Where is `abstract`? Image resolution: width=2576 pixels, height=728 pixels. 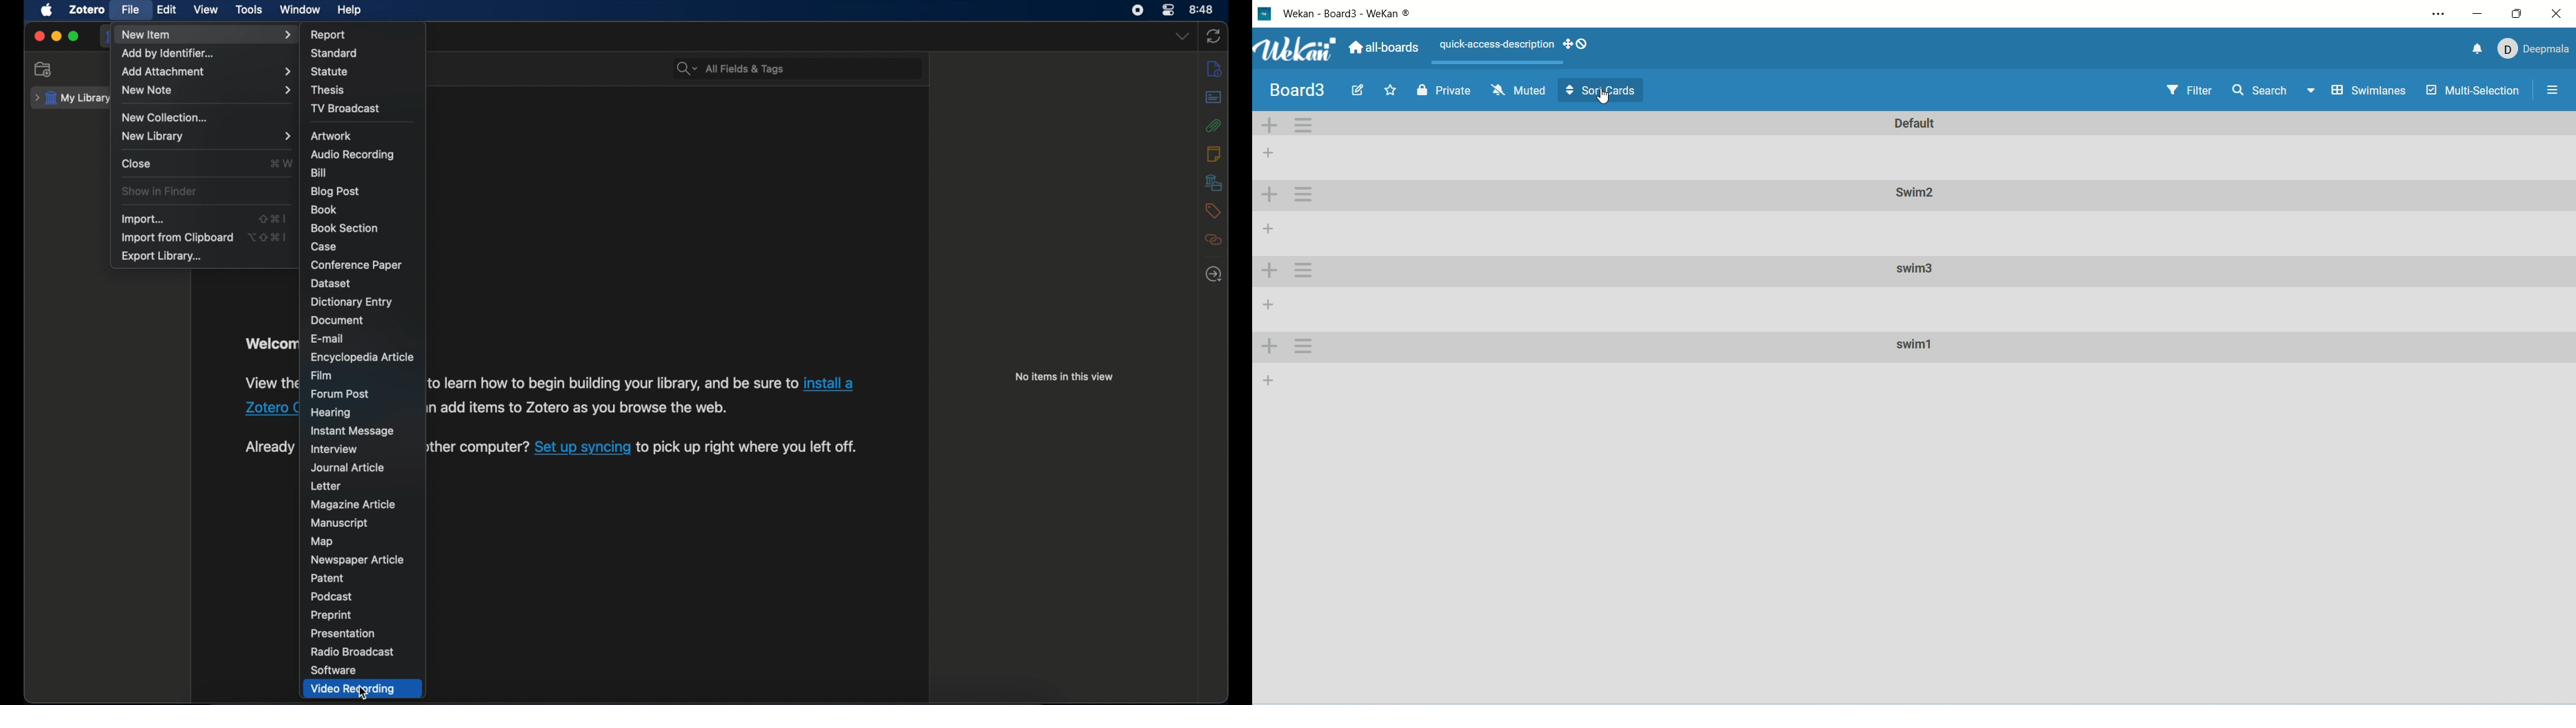 abstract is located at coordinates (1214, 97).